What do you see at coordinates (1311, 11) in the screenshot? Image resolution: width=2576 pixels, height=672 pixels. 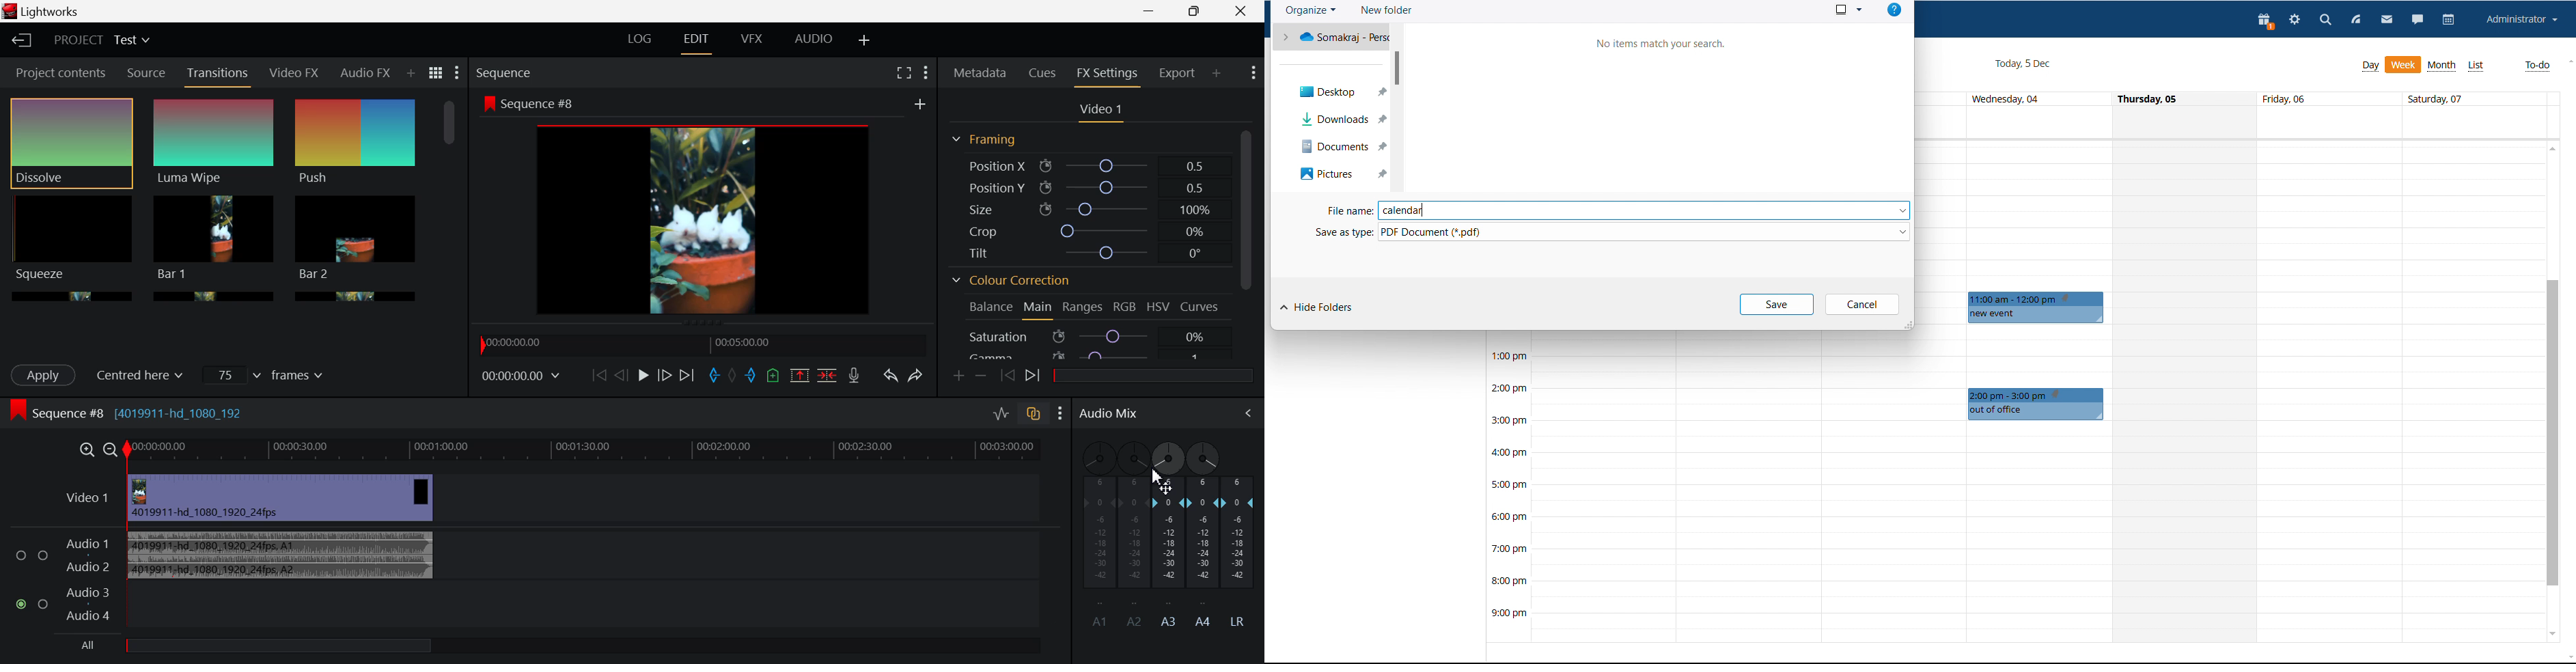 I see `organize` at bounding box center [1311, 11].